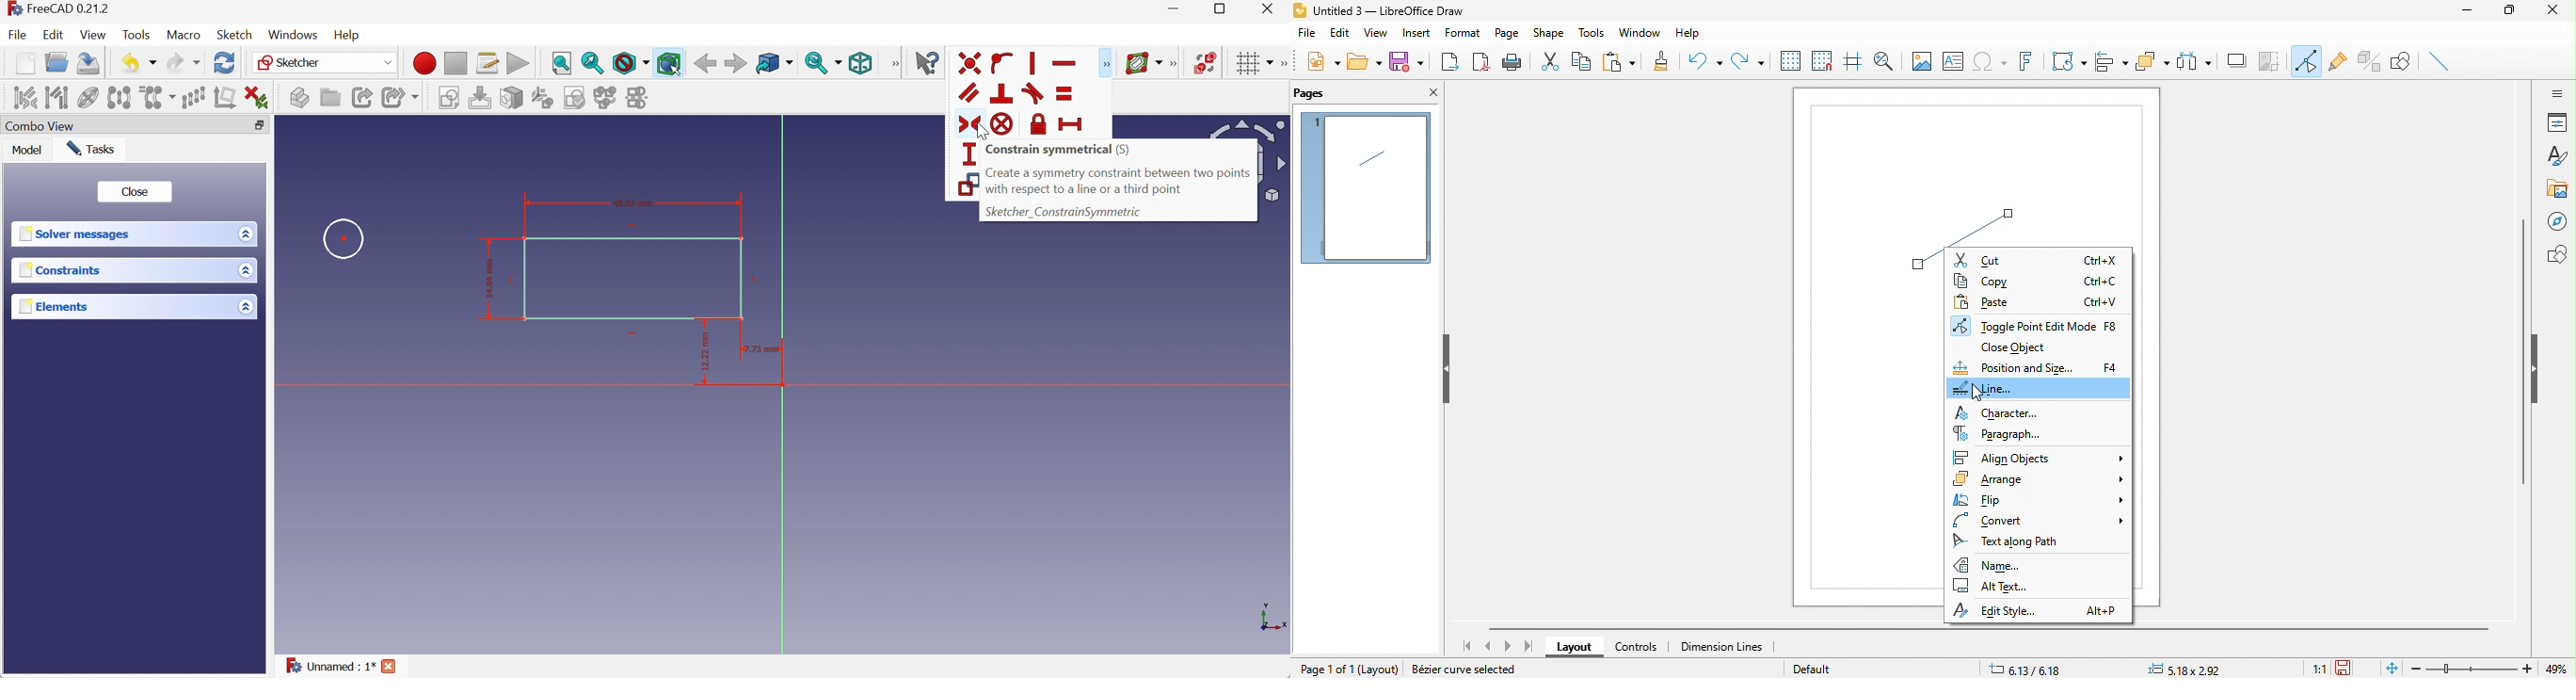 This screenshot has height=700, width=2576. Describe the element at coordinates (1507, 34) in the screenshot. I see `page` at that location.